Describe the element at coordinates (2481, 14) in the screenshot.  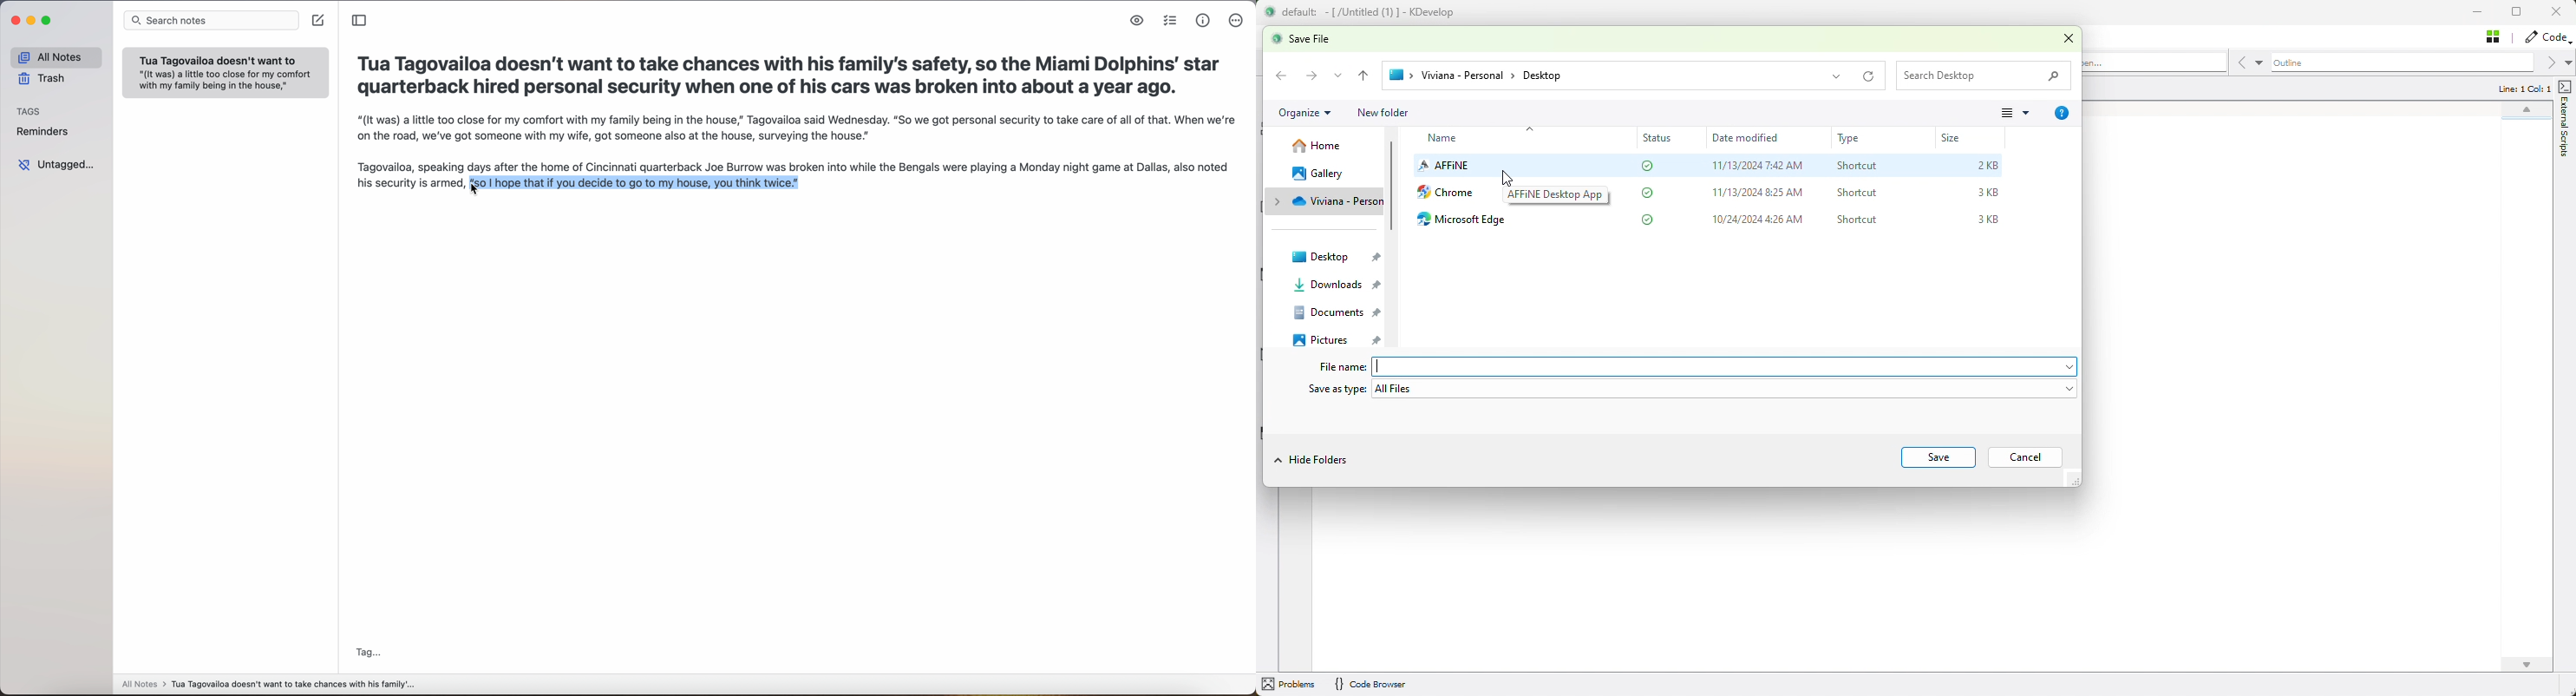
I see `minimise` at that location.